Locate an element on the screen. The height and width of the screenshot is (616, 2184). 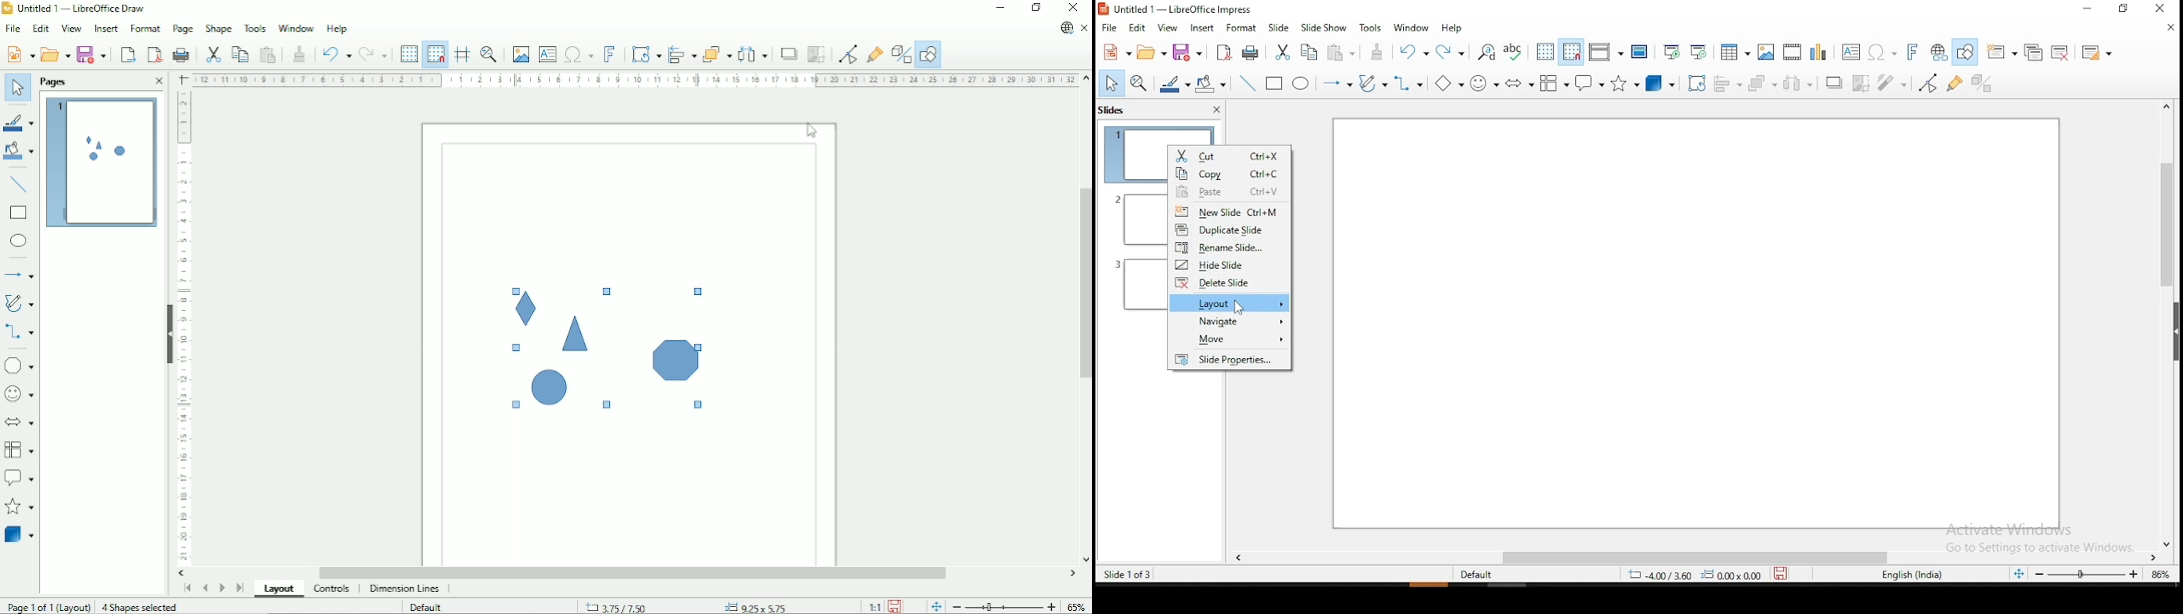
Page is located at coordinates (181, 29).